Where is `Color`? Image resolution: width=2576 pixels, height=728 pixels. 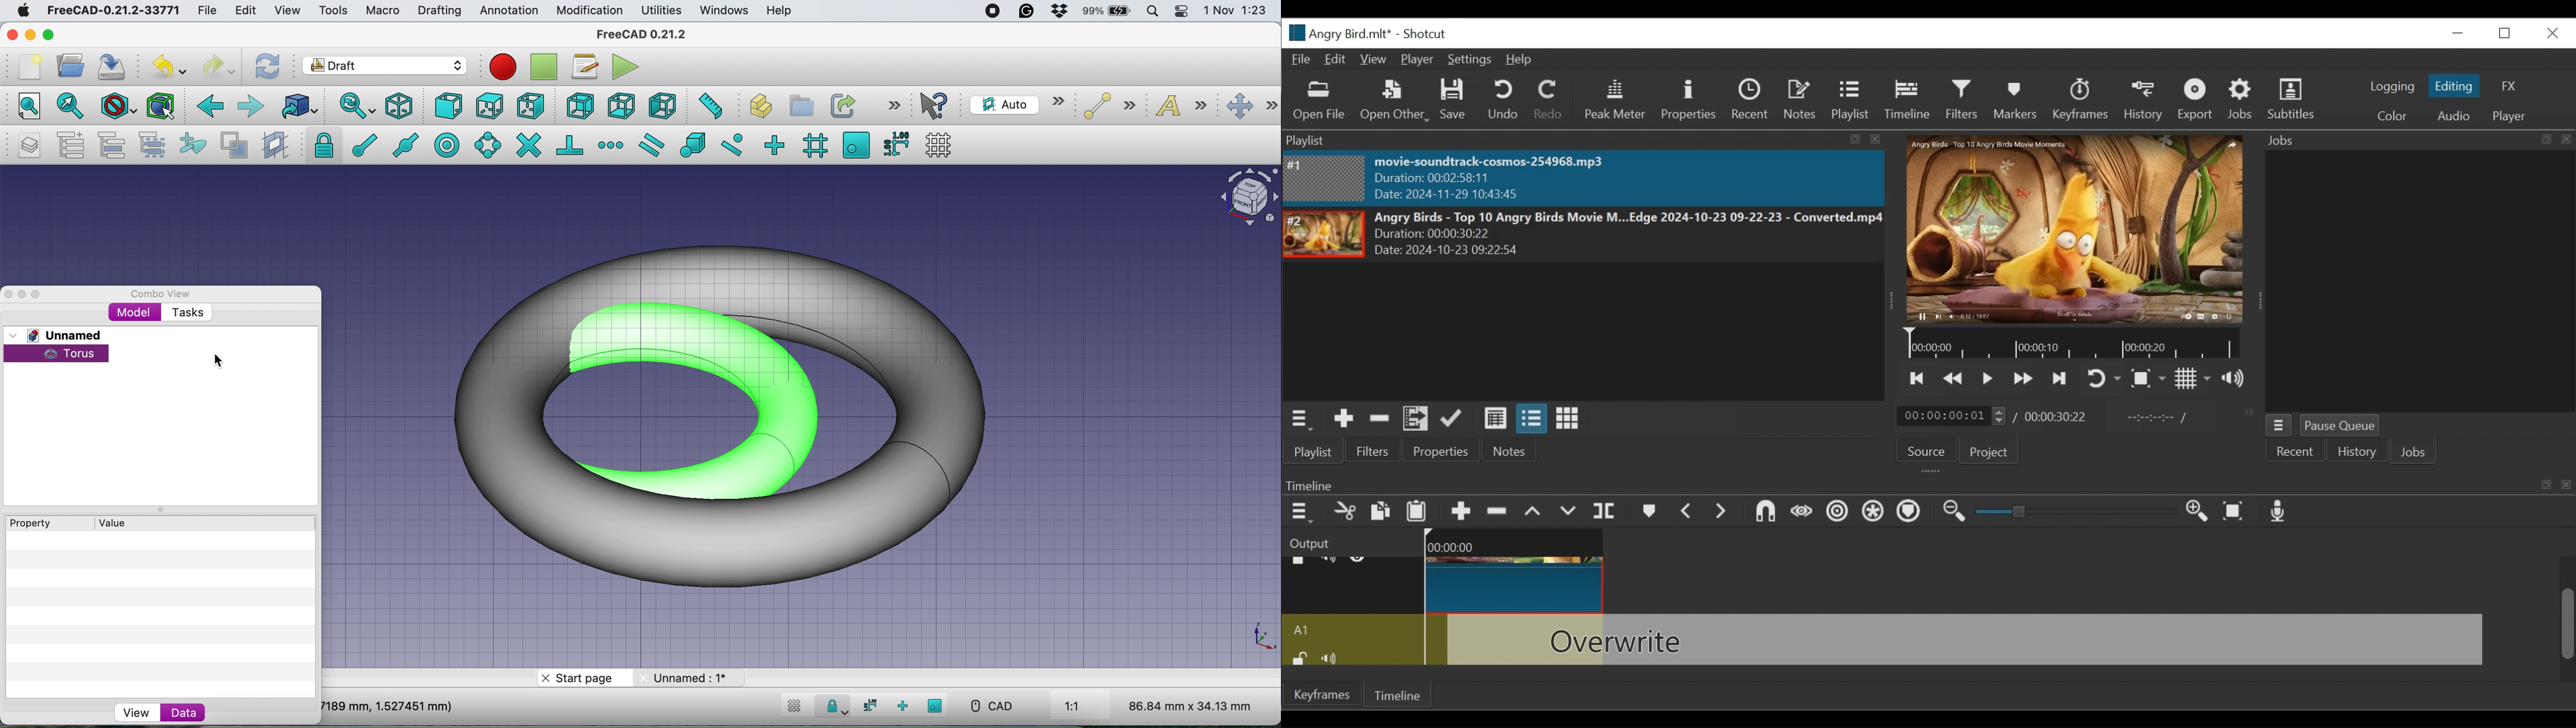
Color is located at coordinates (2393, 117).